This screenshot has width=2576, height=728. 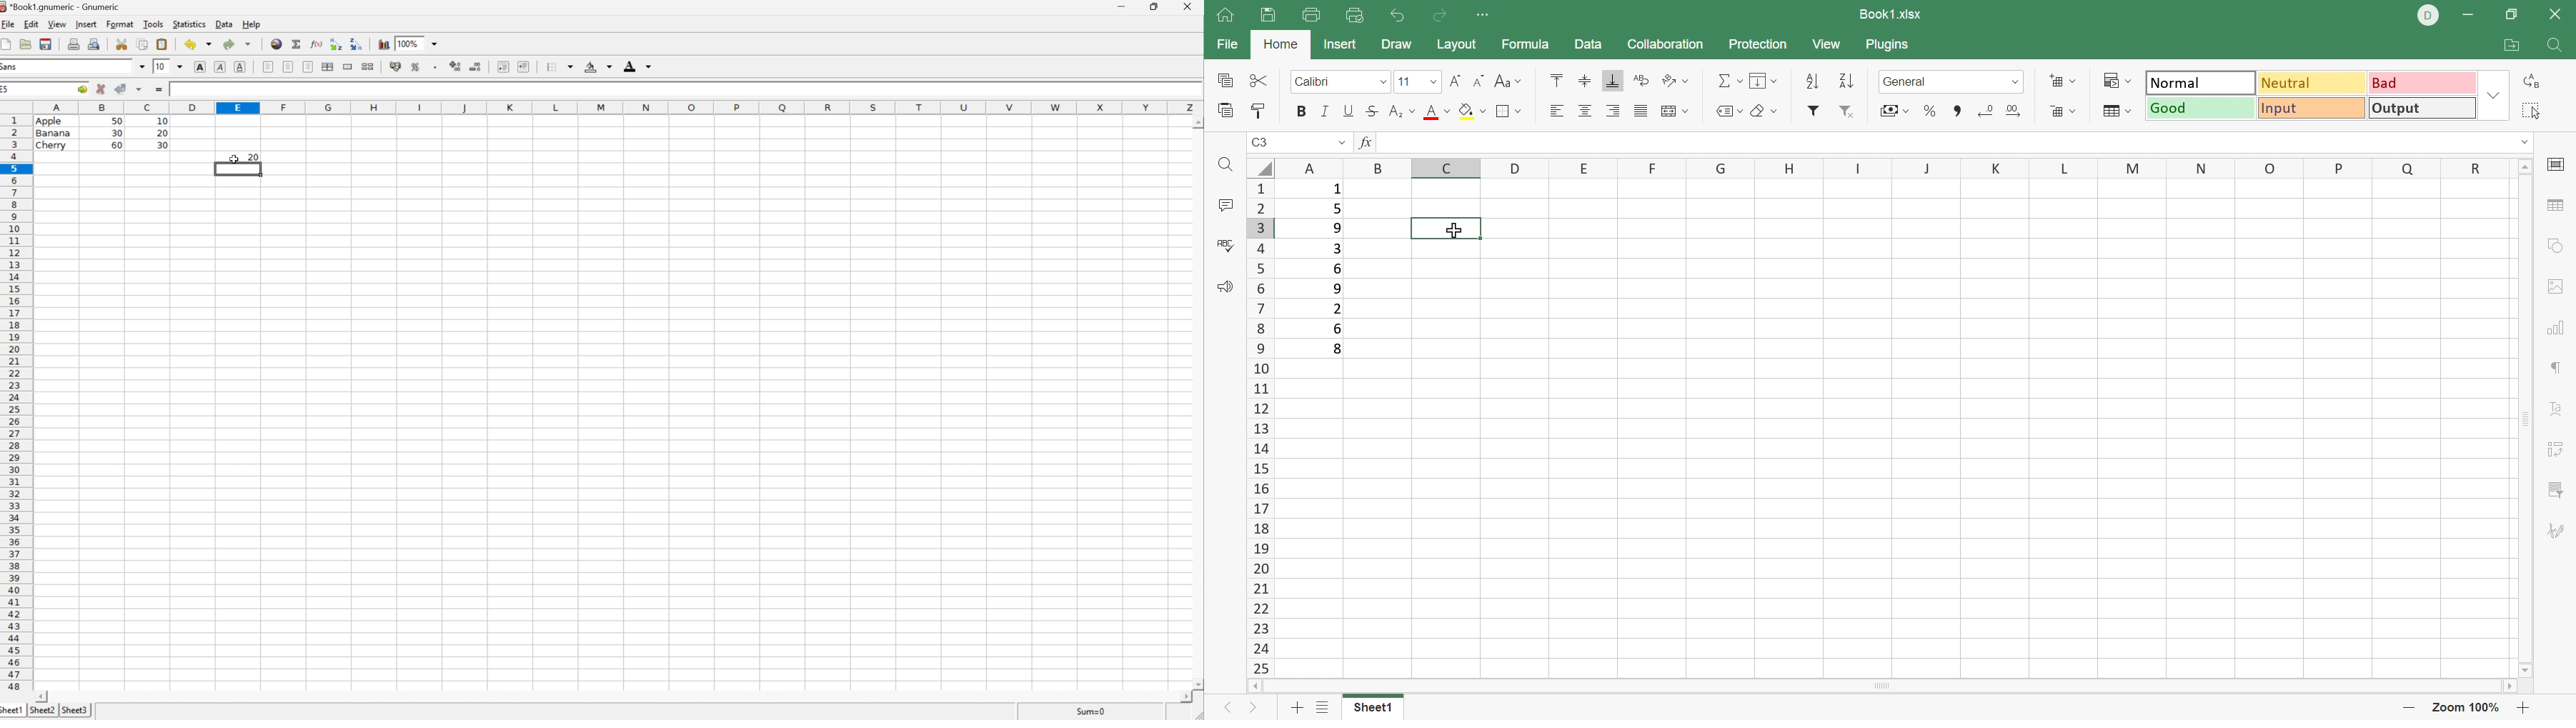 What do you see at coordinates (2429, 15) in the screenshot?
I see `DELL` at bounding box center [2429, 15].